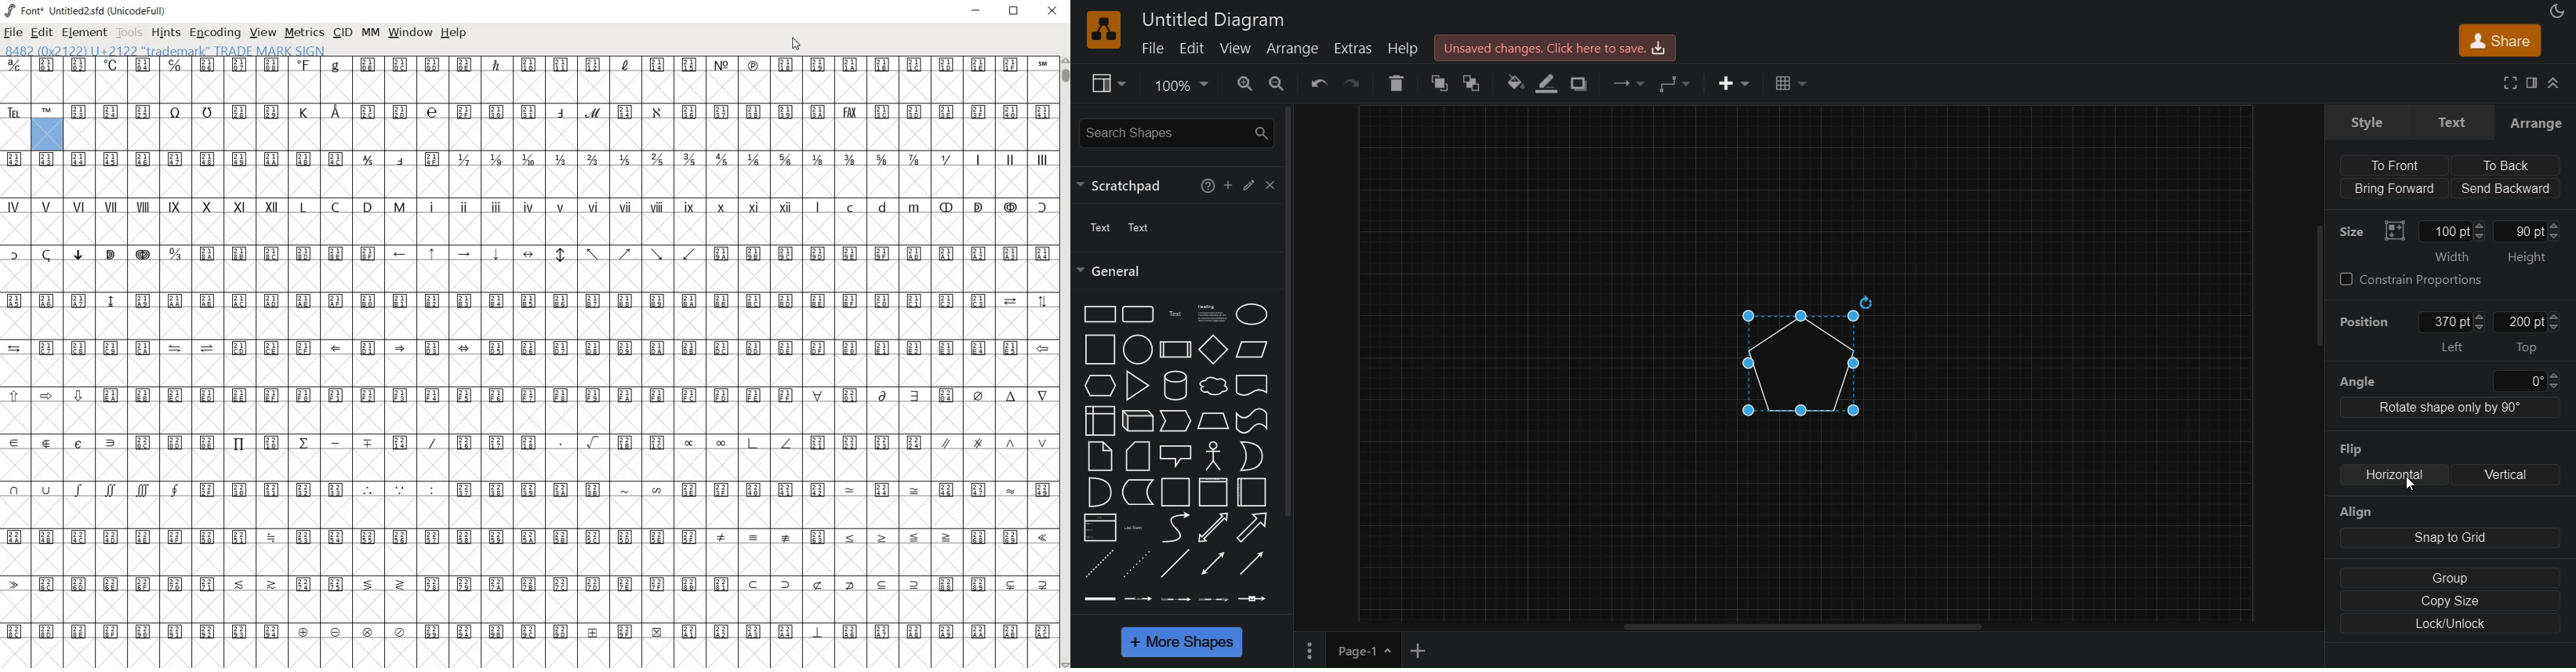  Describe the element at coordinates (2479, 321) in the screenshot. I see `Increase/Decrease left position` at that location.